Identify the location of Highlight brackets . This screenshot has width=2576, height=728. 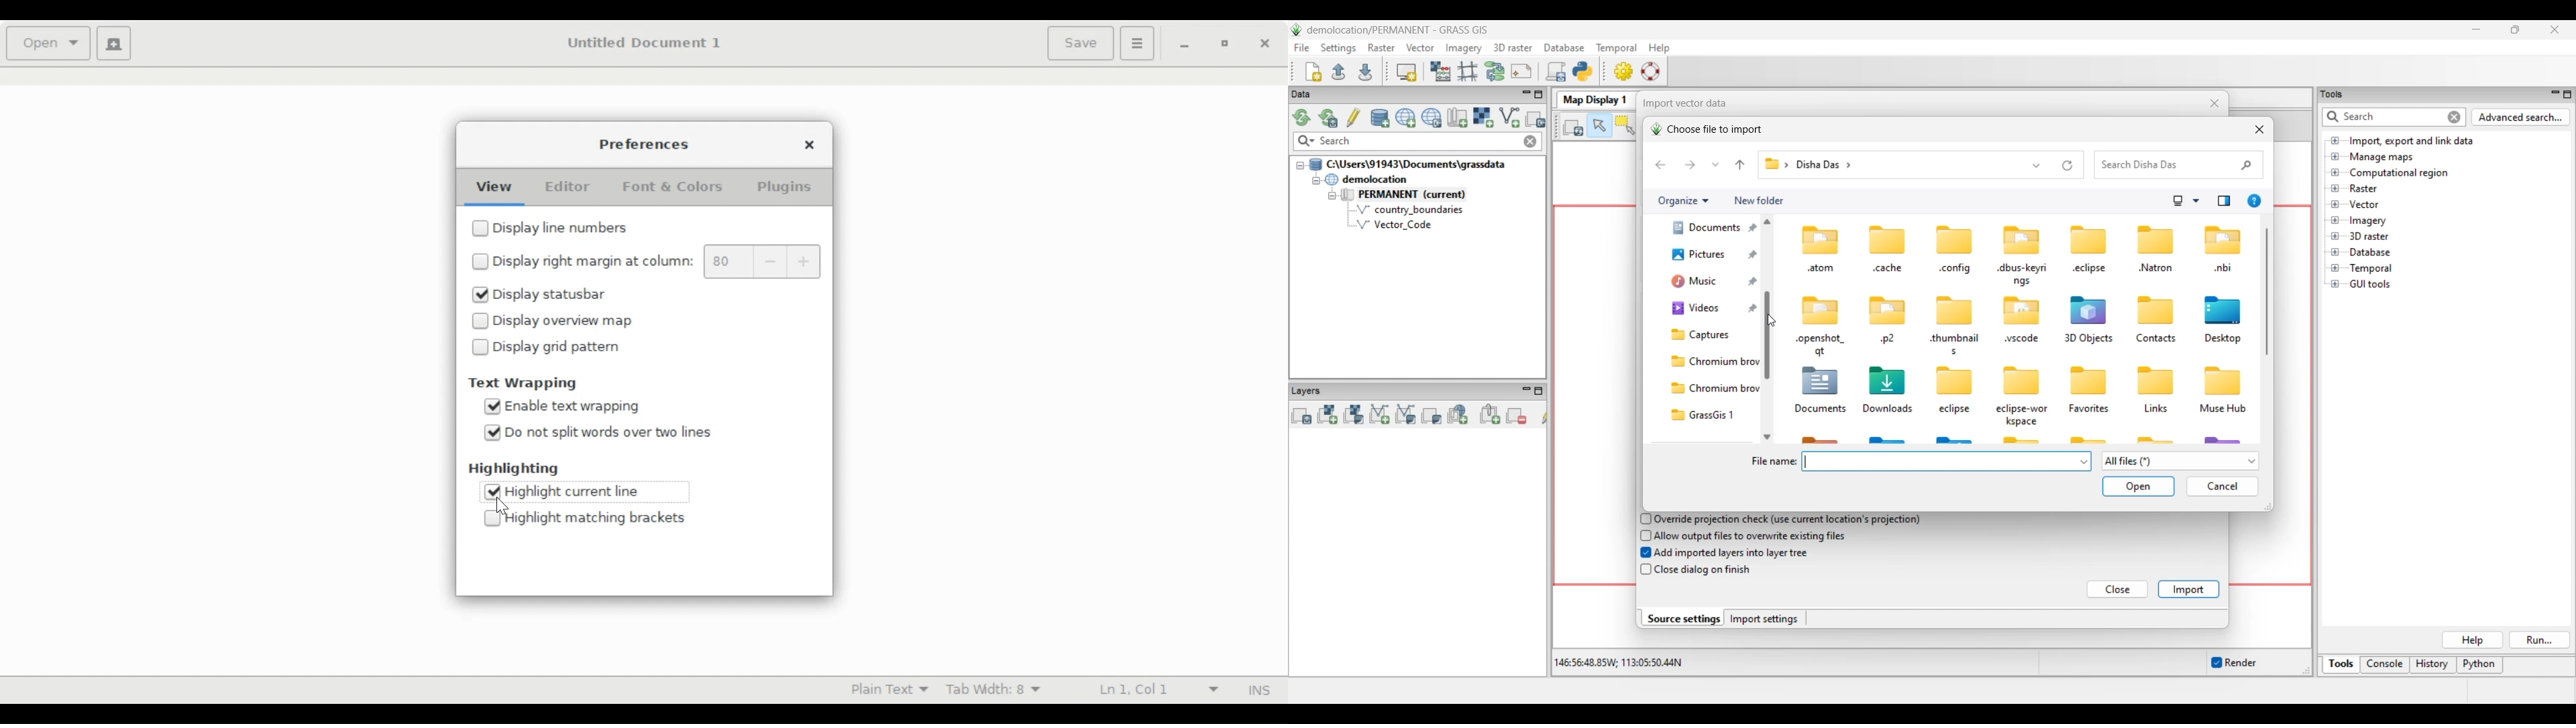
(597, 518).